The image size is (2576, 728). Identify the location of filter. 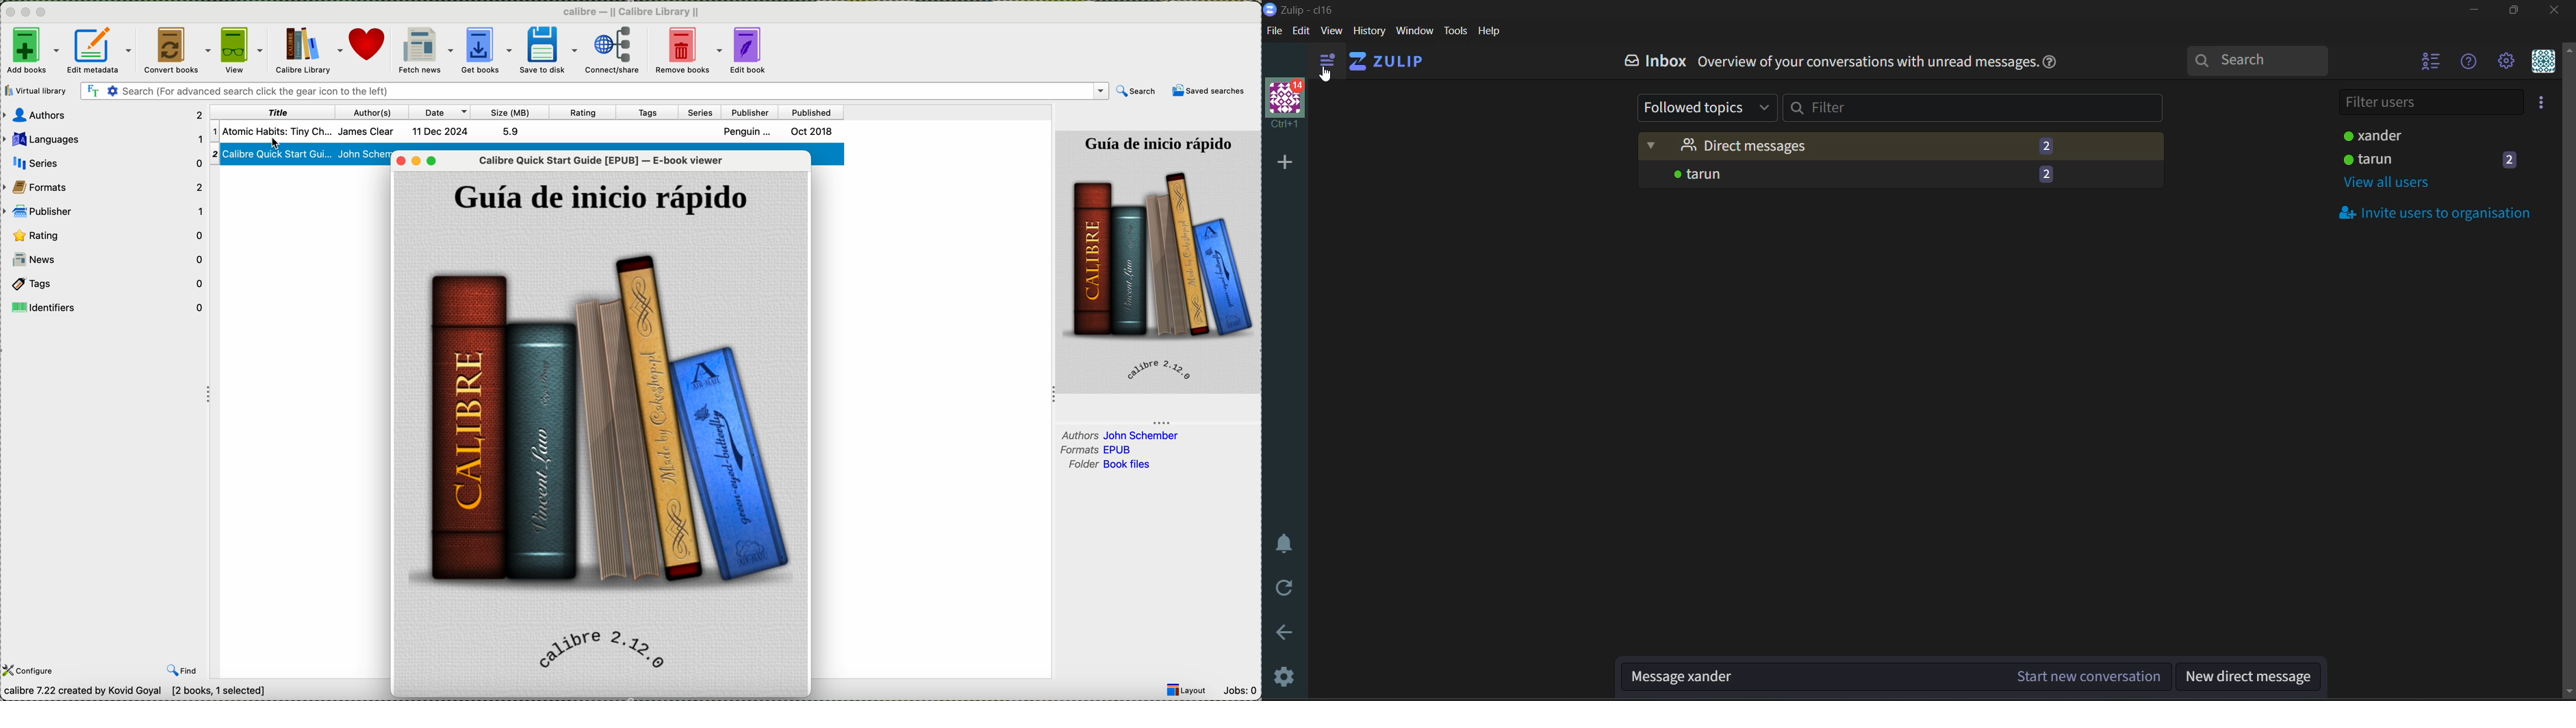
(1977, 110).